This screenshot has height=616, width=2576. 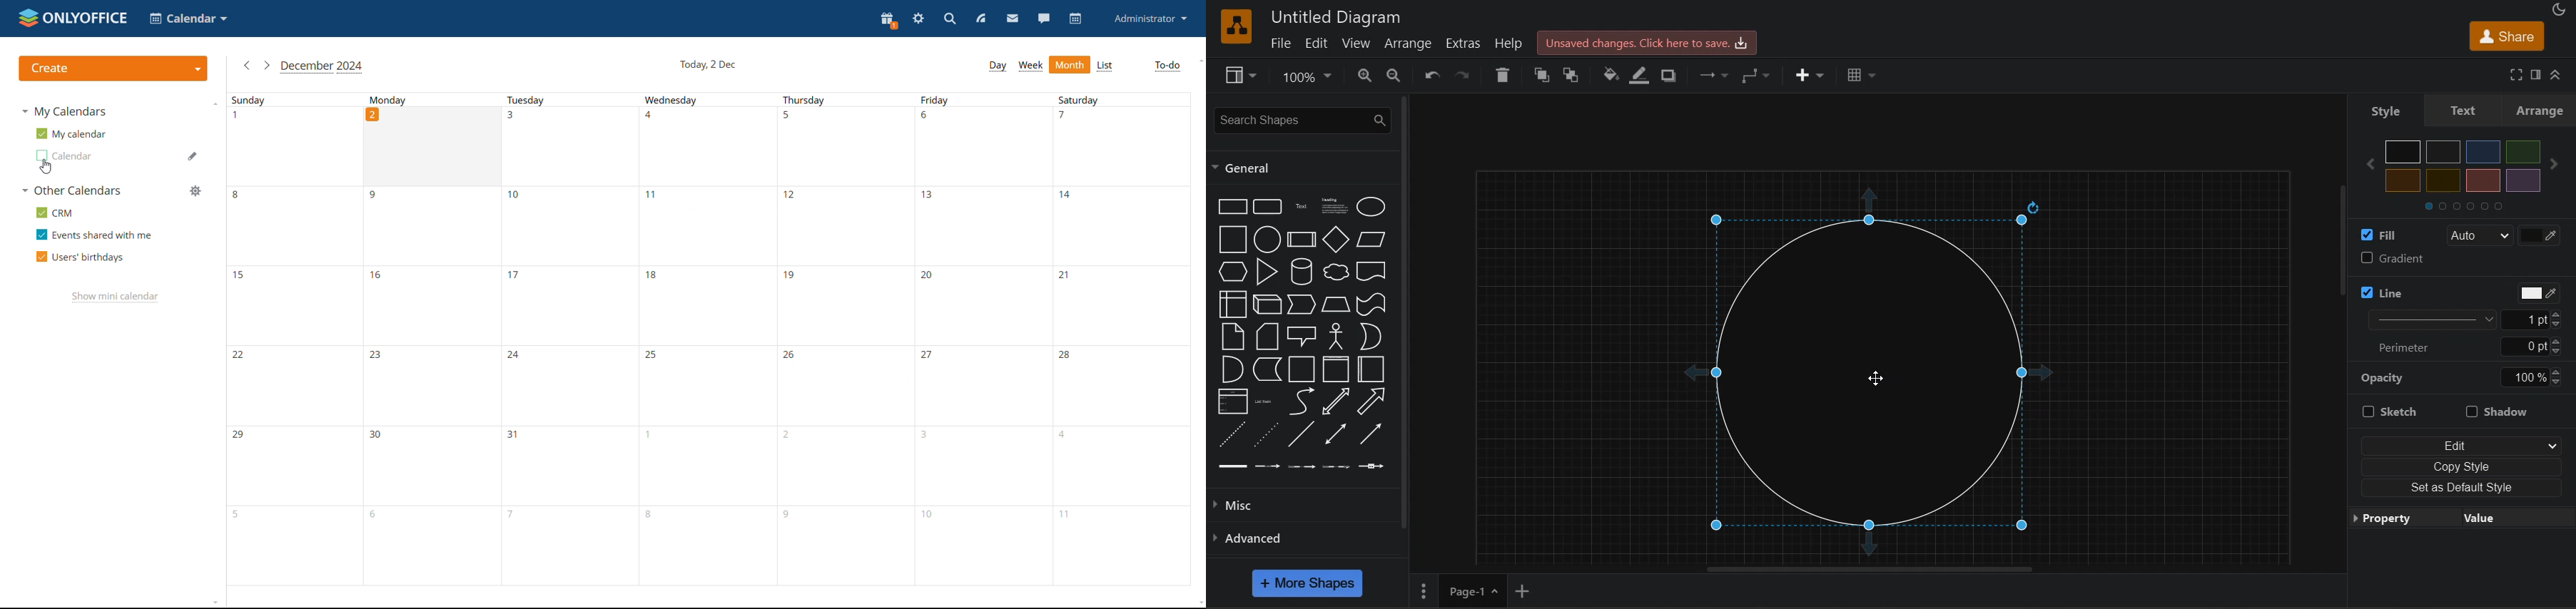 What do you see at coordinates (1232, 239) in the screenshot?
I see `square` at bounding box center [1232, 239].